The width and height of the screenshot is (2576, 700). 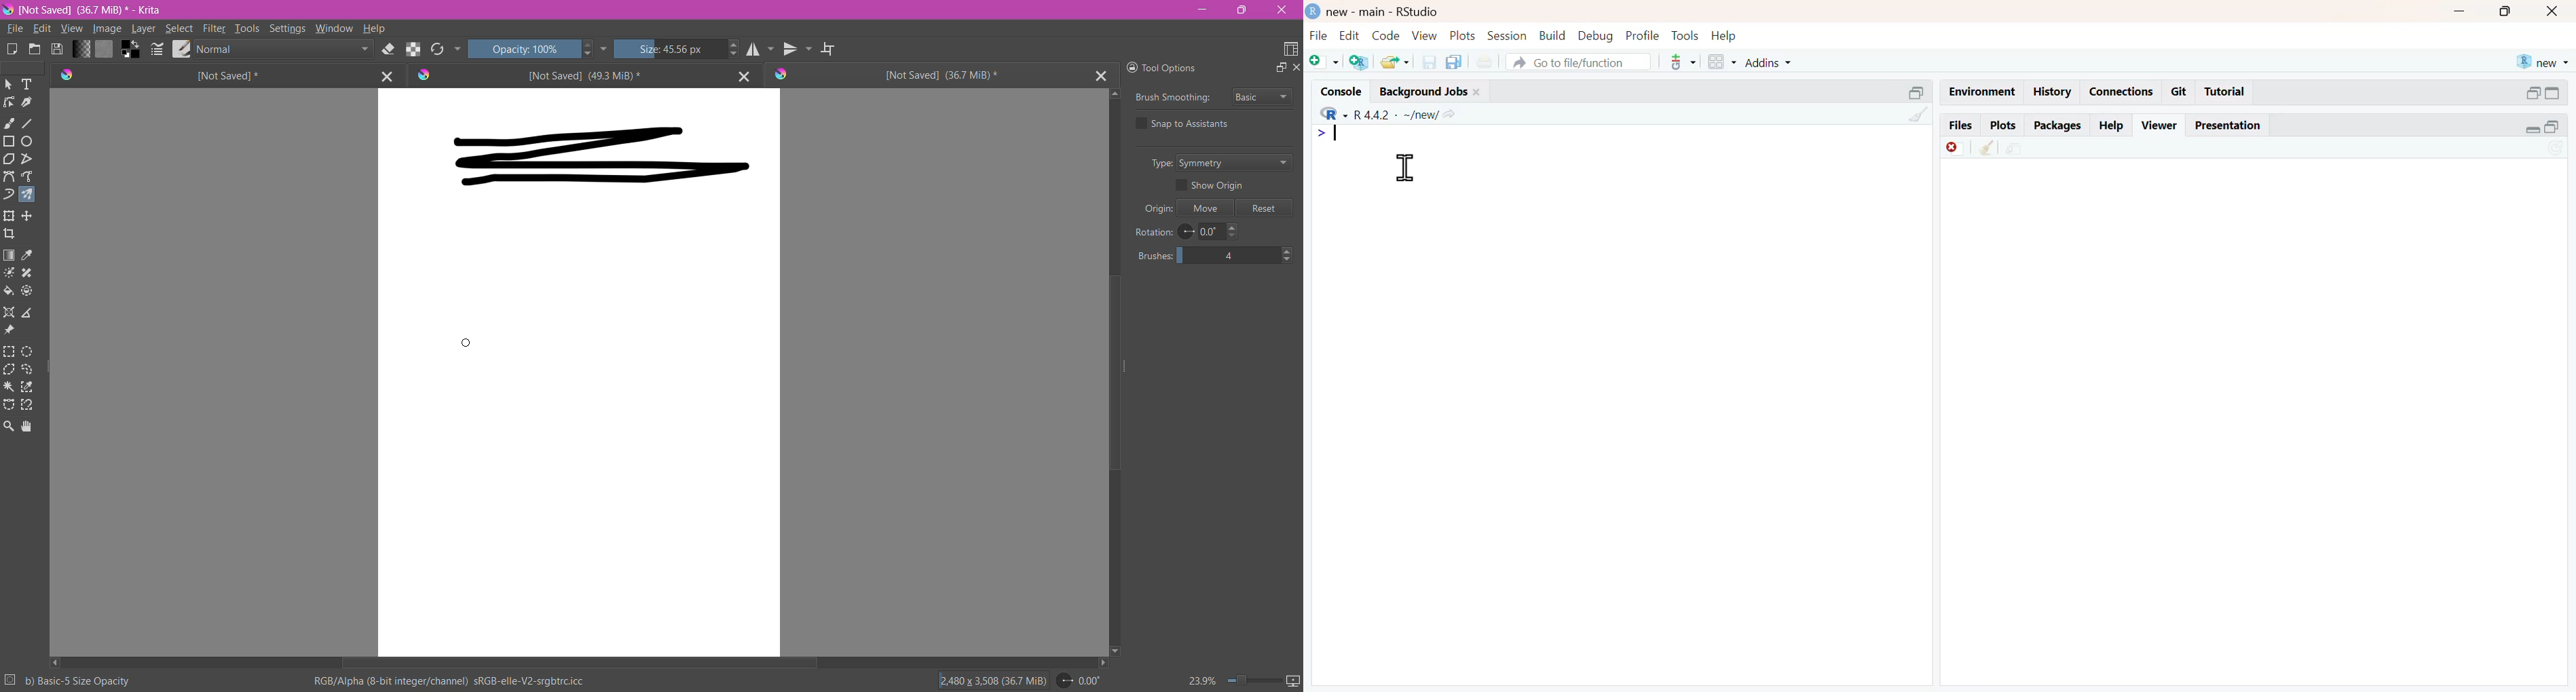 I want to click on expand/collapse, so click(x=2554, y=94).